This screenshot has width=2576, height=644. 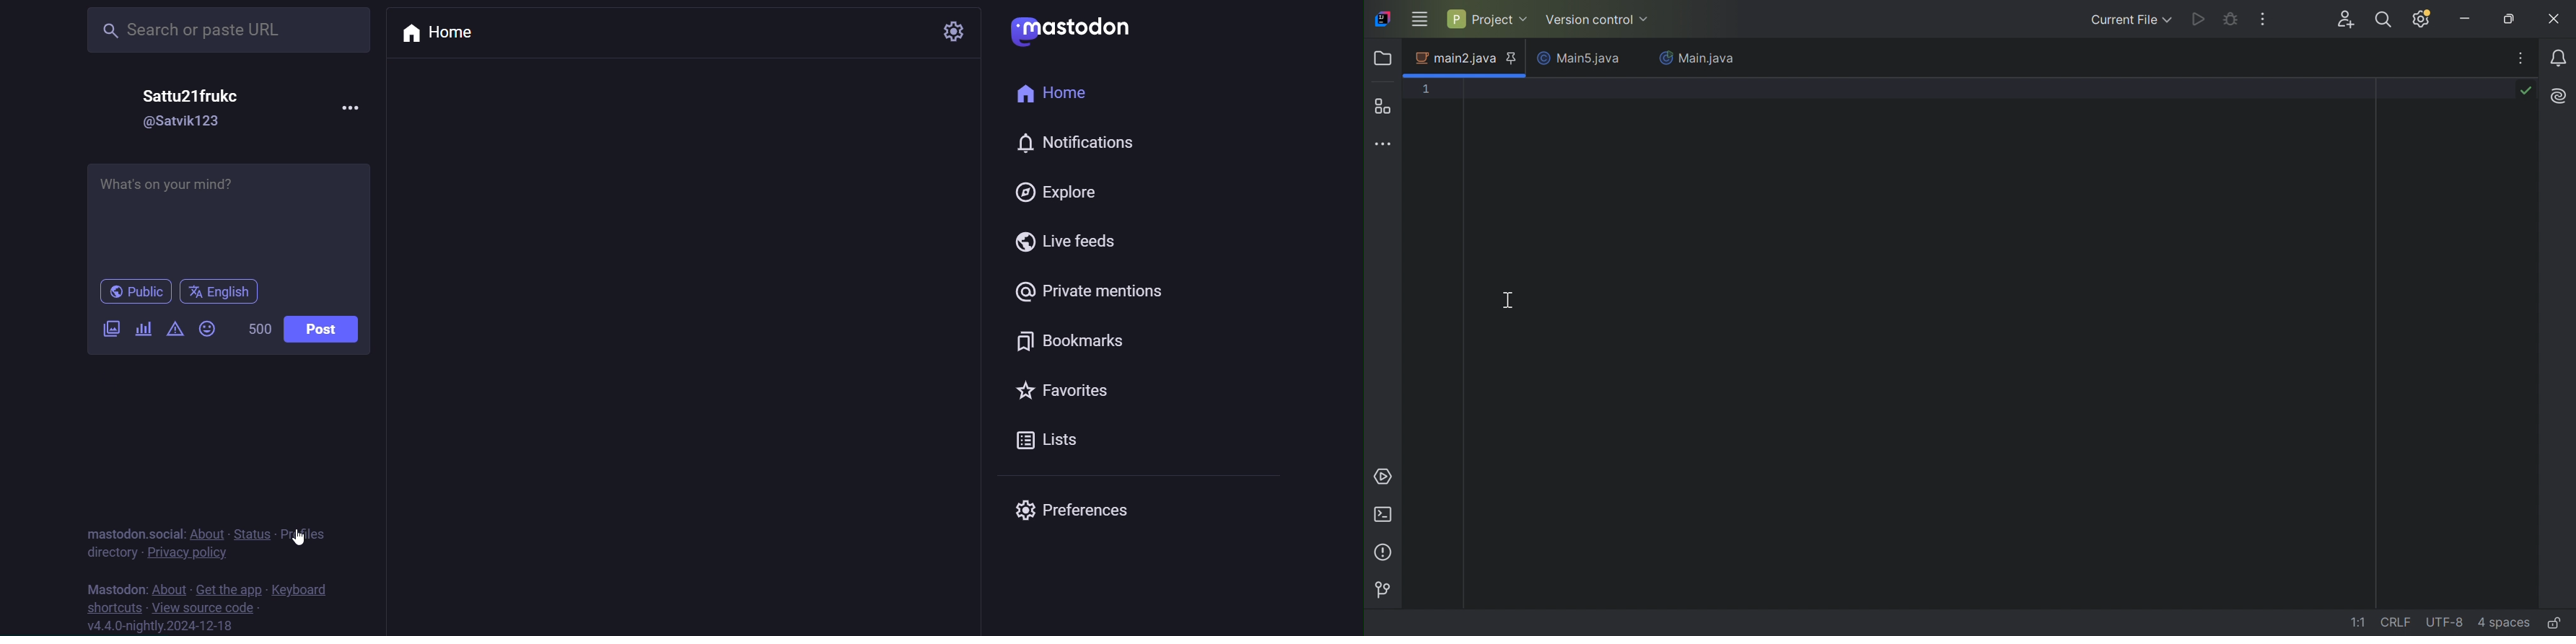 What do you see at coordinates (303, 544) in the screenshot?
I see `cursor` at bounding box center [303, 544].